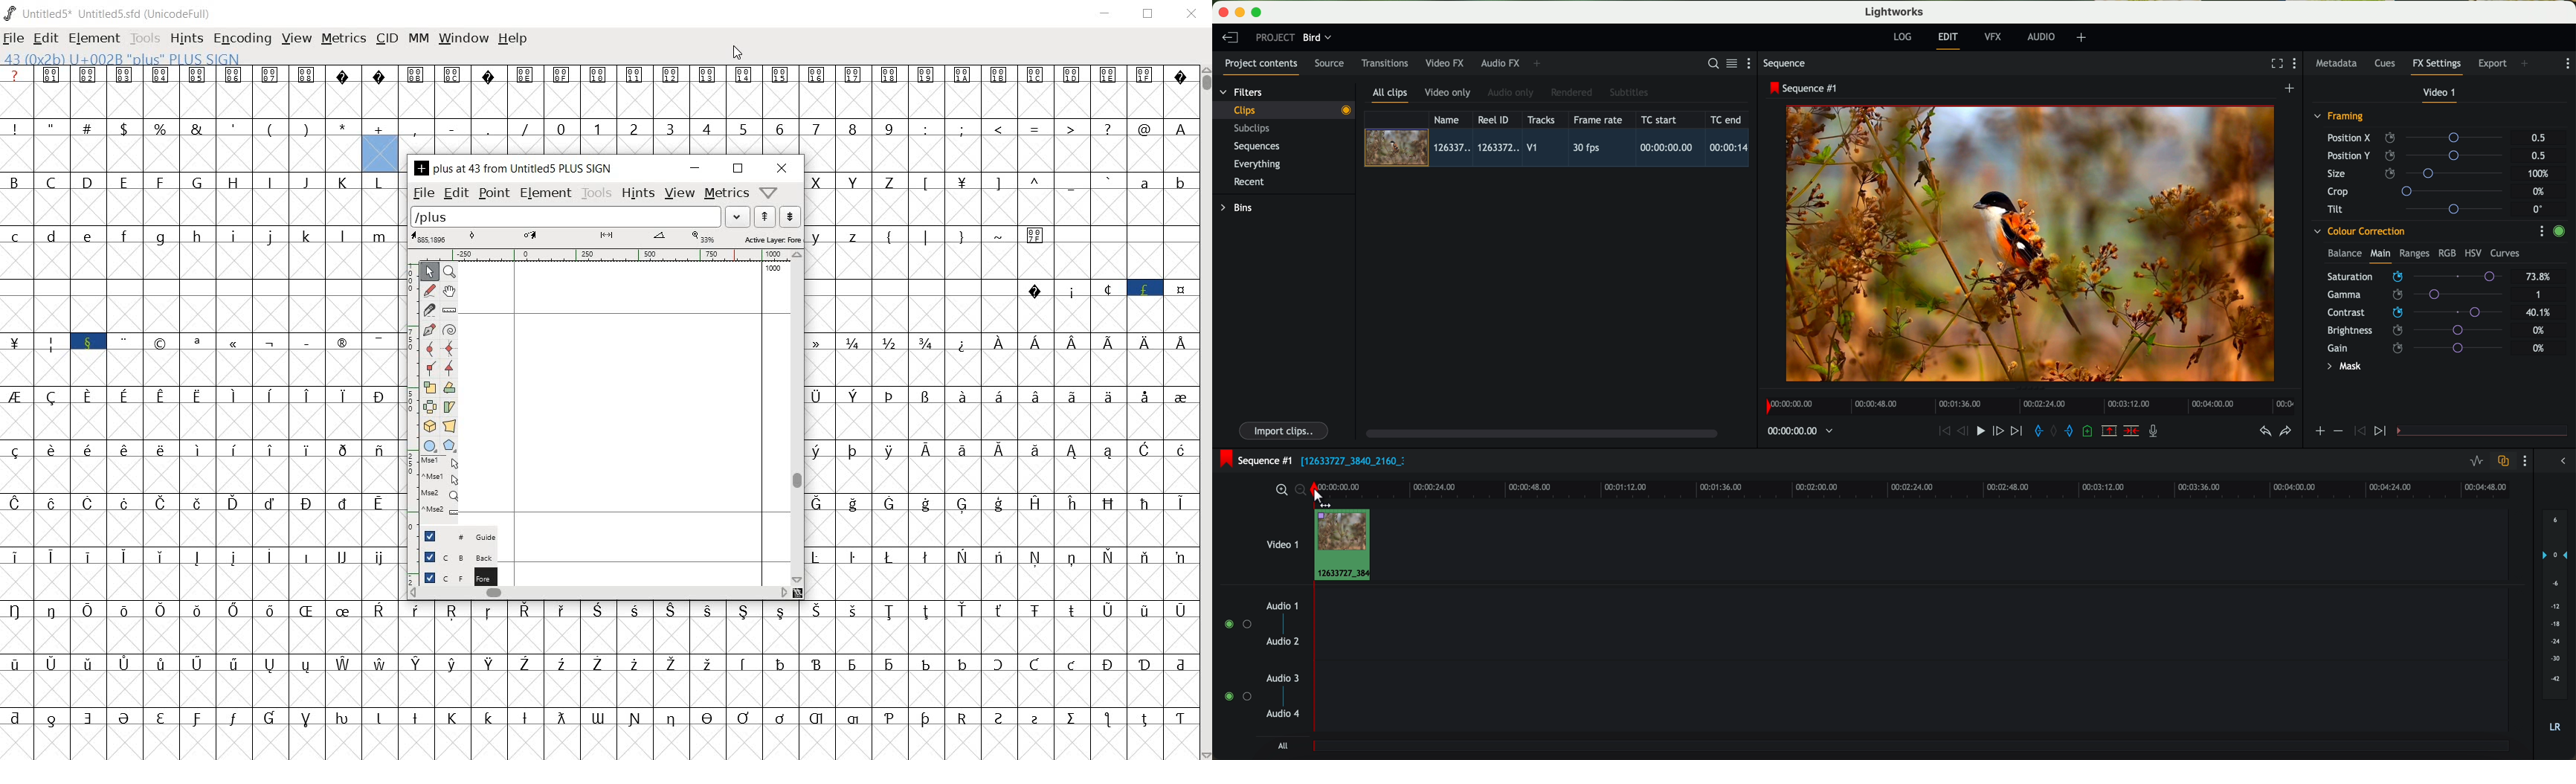 The width and height of the screenshot is (2576, 784). What do you see at coordinates (1237, 696) in the screenshot?
I see `enable audio` at bounding box center [1237, 696].